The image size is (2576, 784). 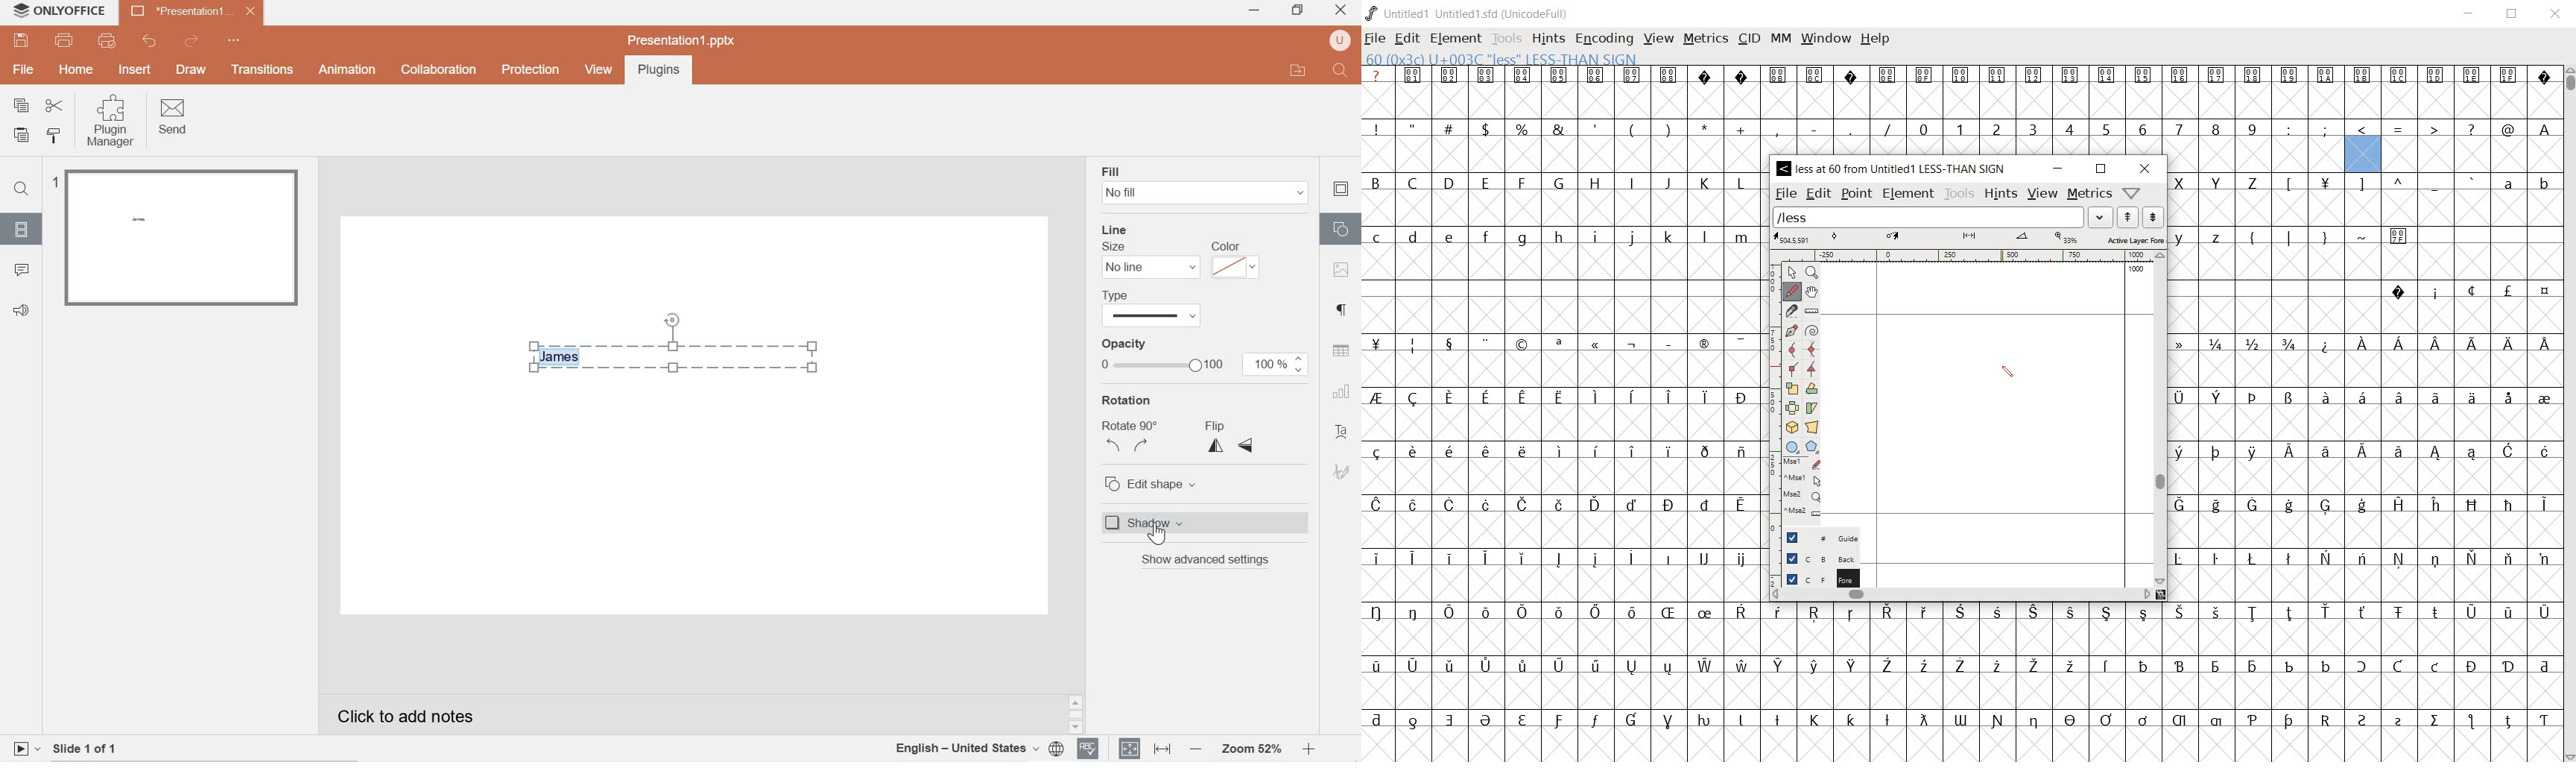 What do you see at coordinates (2364, 450) in the screenshot?
I see `special letters` at bounding box center [2364, 450].